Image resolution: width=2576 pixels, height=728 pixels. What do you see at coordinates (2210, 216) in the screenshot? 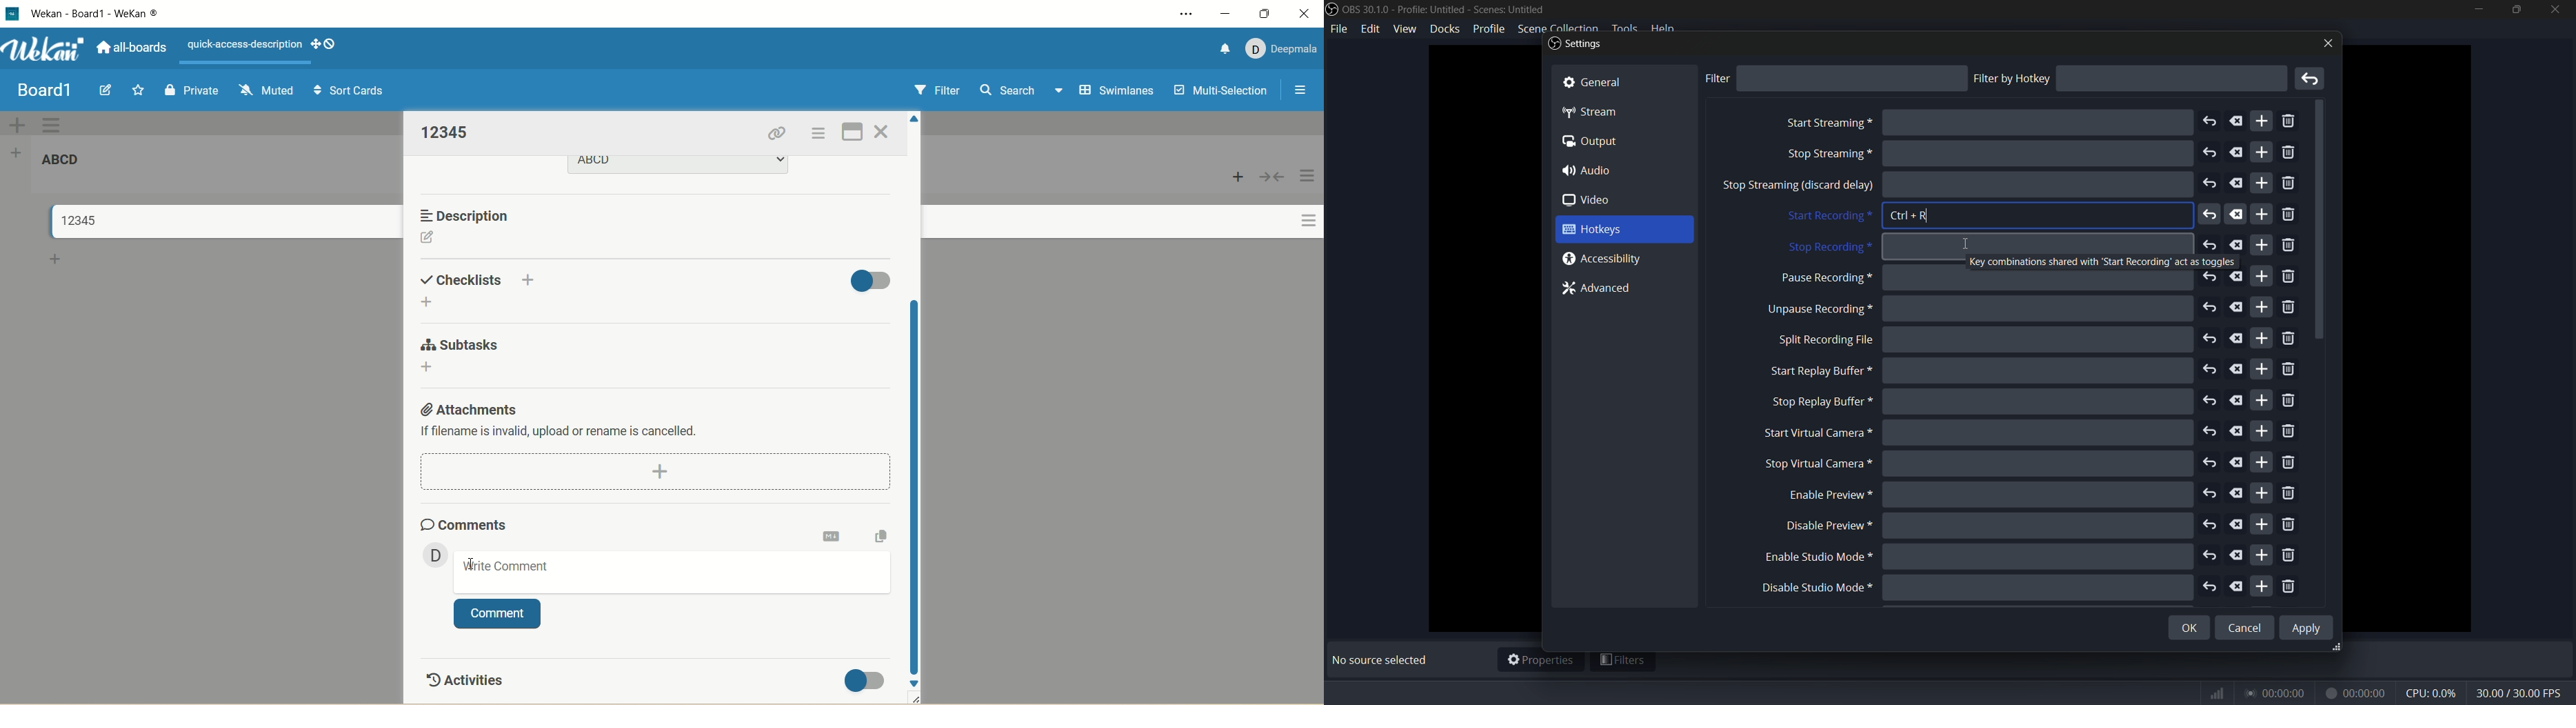
I see `undo` at bounding box center [2210, 216].